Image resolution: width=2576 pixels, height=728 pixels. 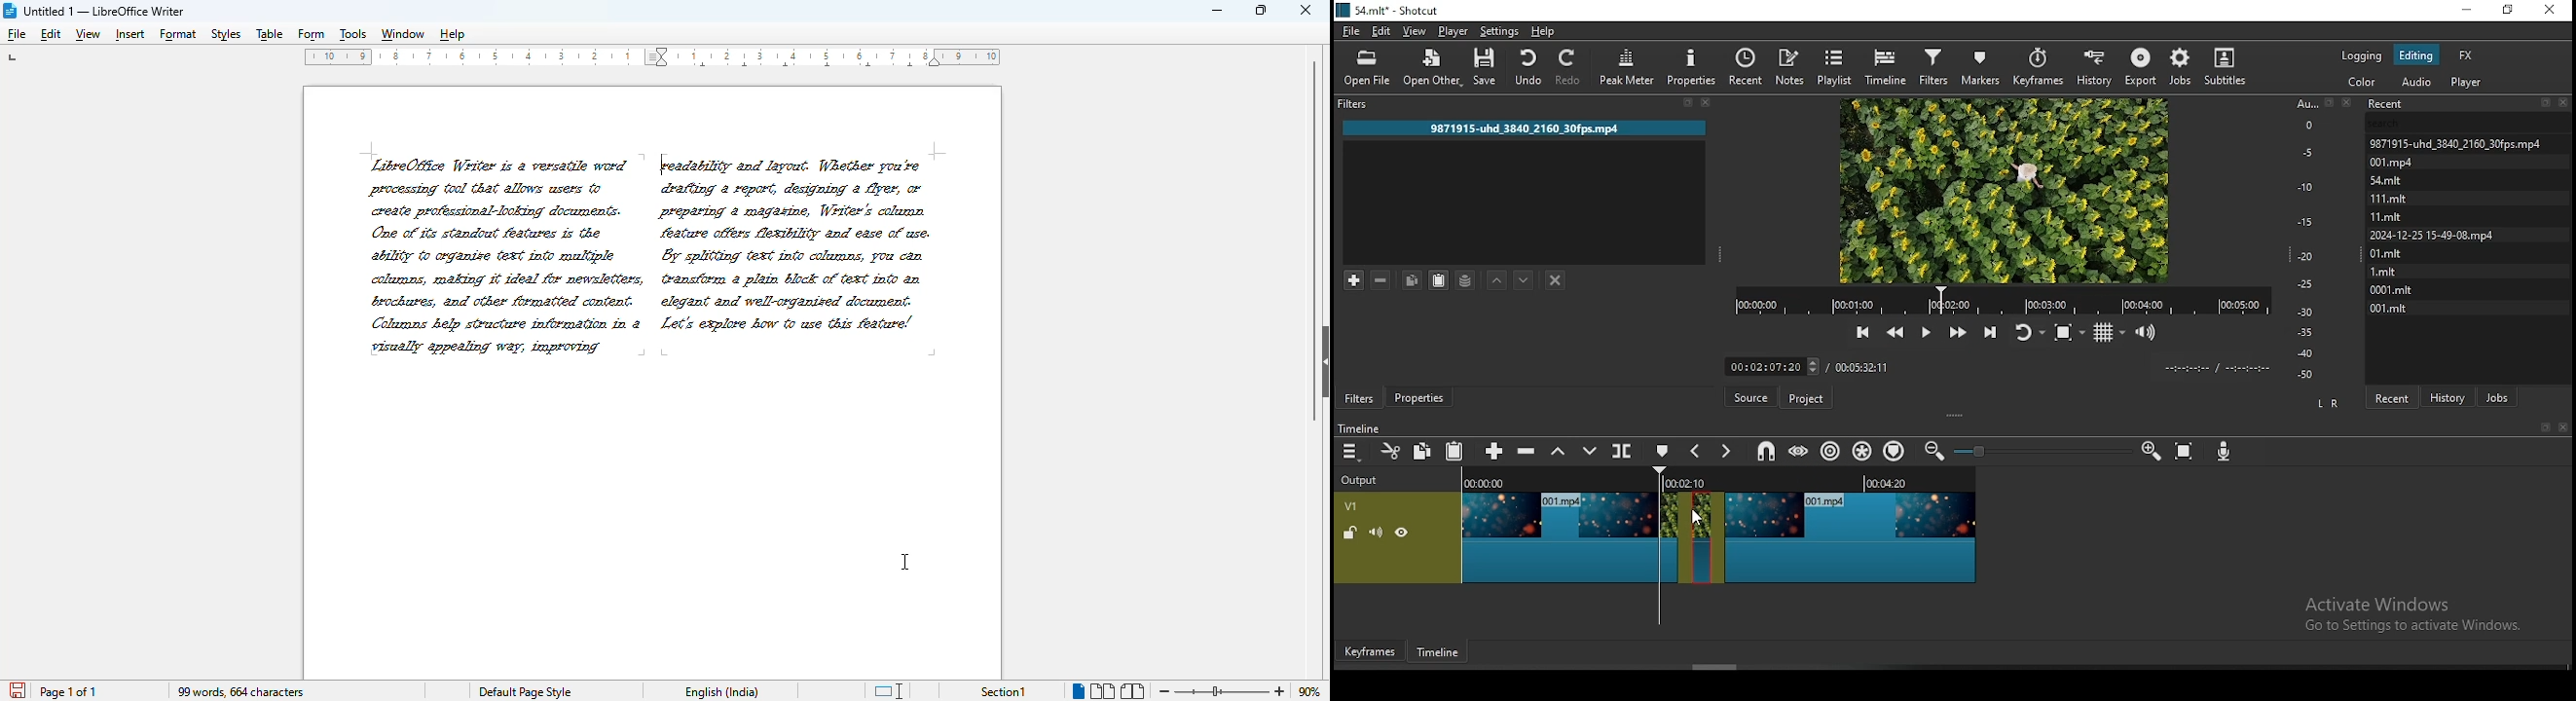 What do you see at coordinates (1380, 30) in the screenshot?
I see `edit` at bounding box center [1380, 30].